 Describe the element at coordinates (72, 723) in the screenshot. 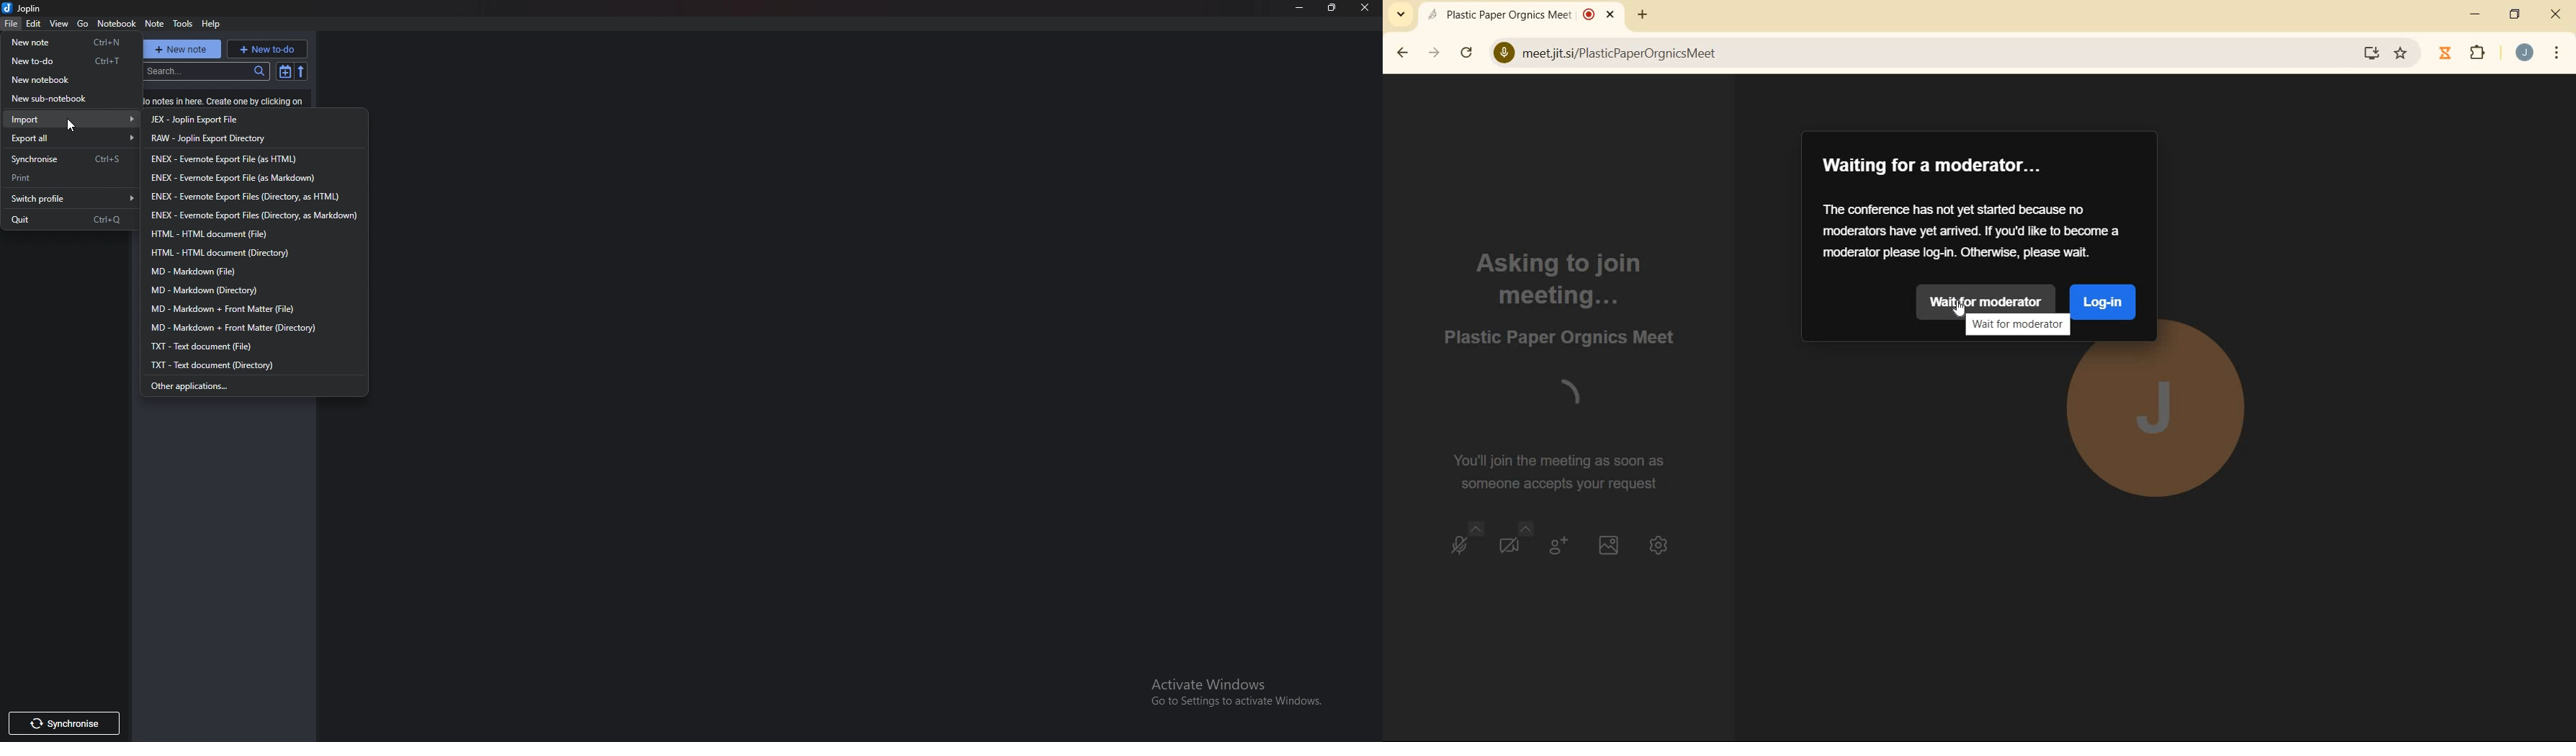

I see `` at that location.